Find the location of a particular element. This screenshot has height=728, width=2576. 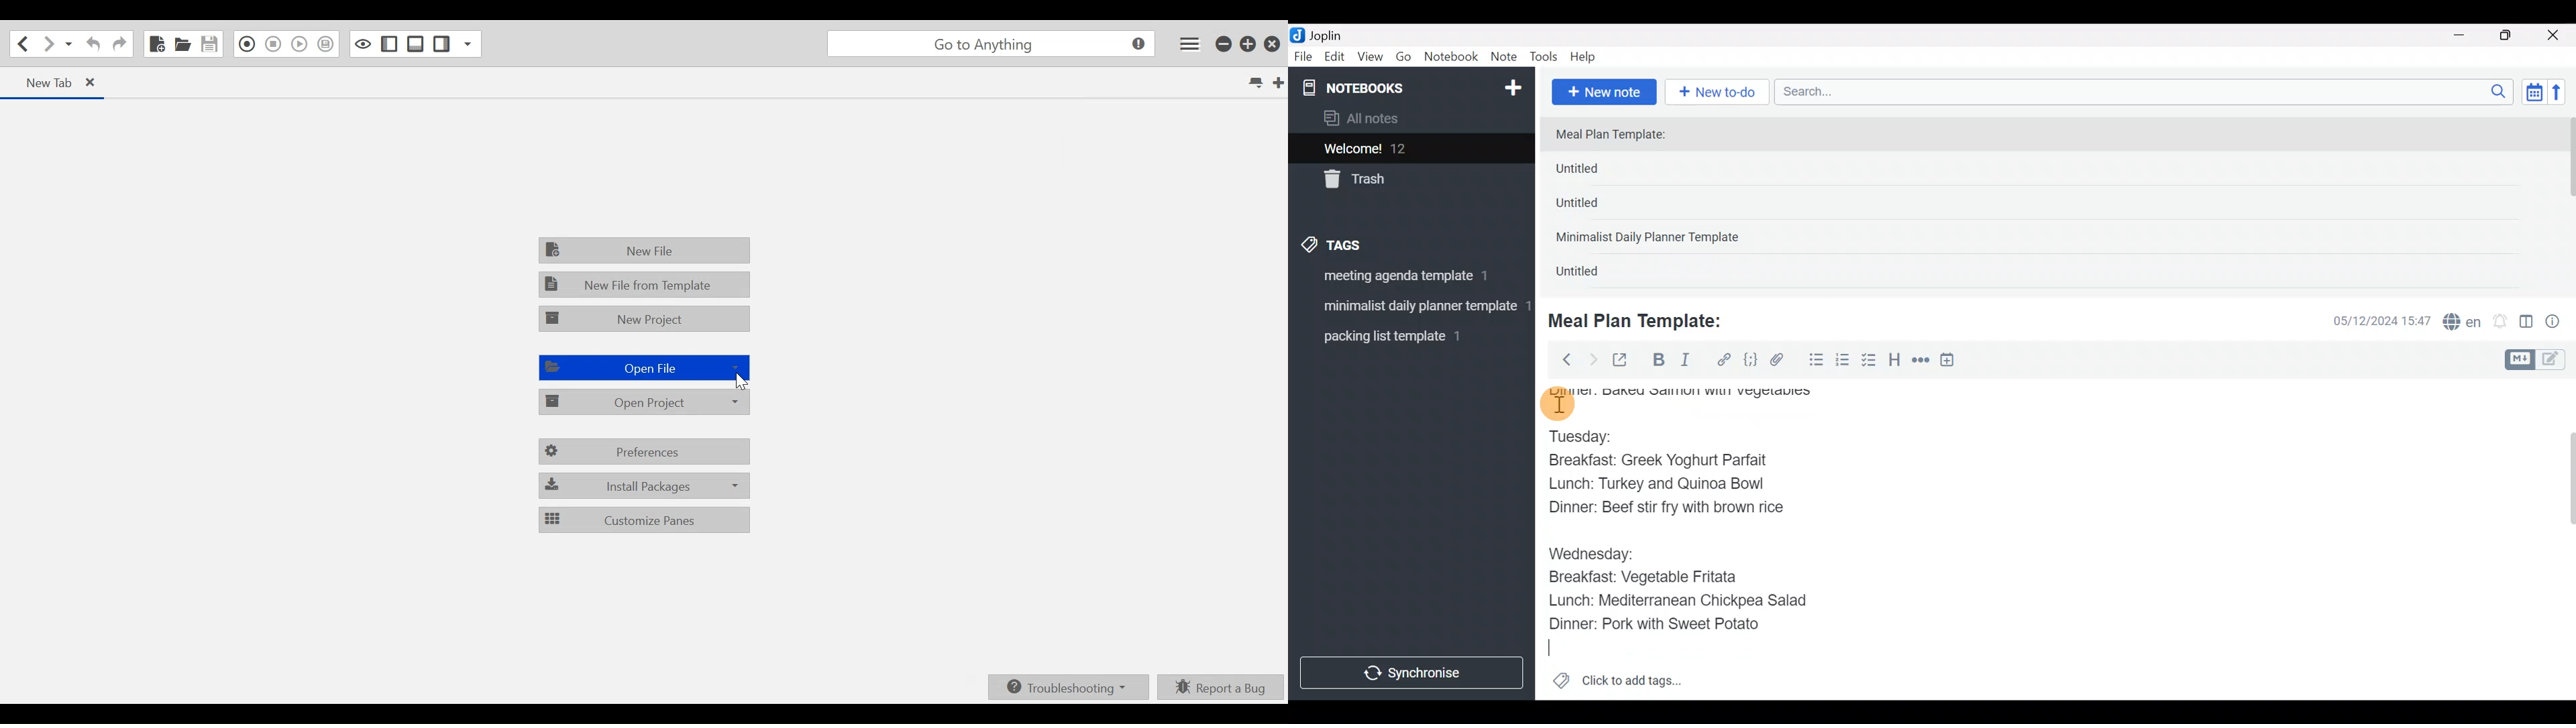

Close is located at coordinates (2555, 36).